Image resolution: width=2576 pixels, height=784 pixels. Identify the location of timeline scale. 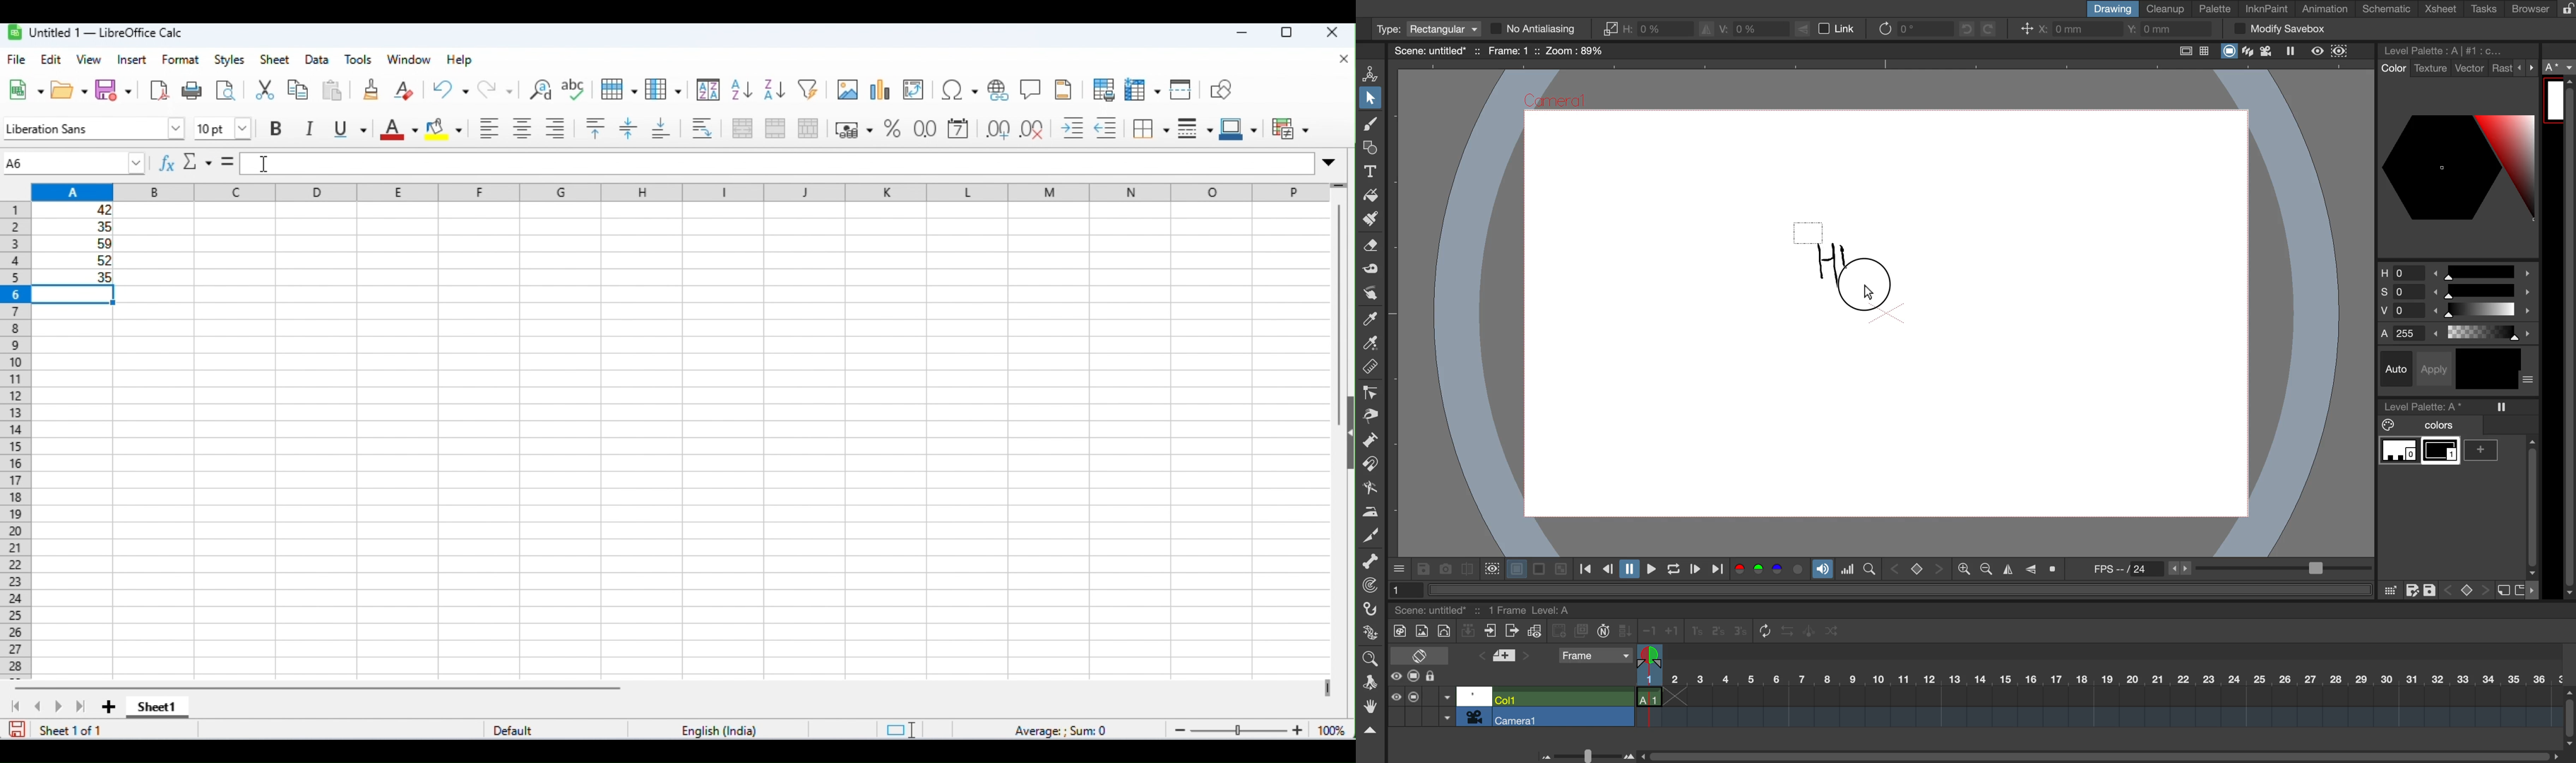
(2097, 692).